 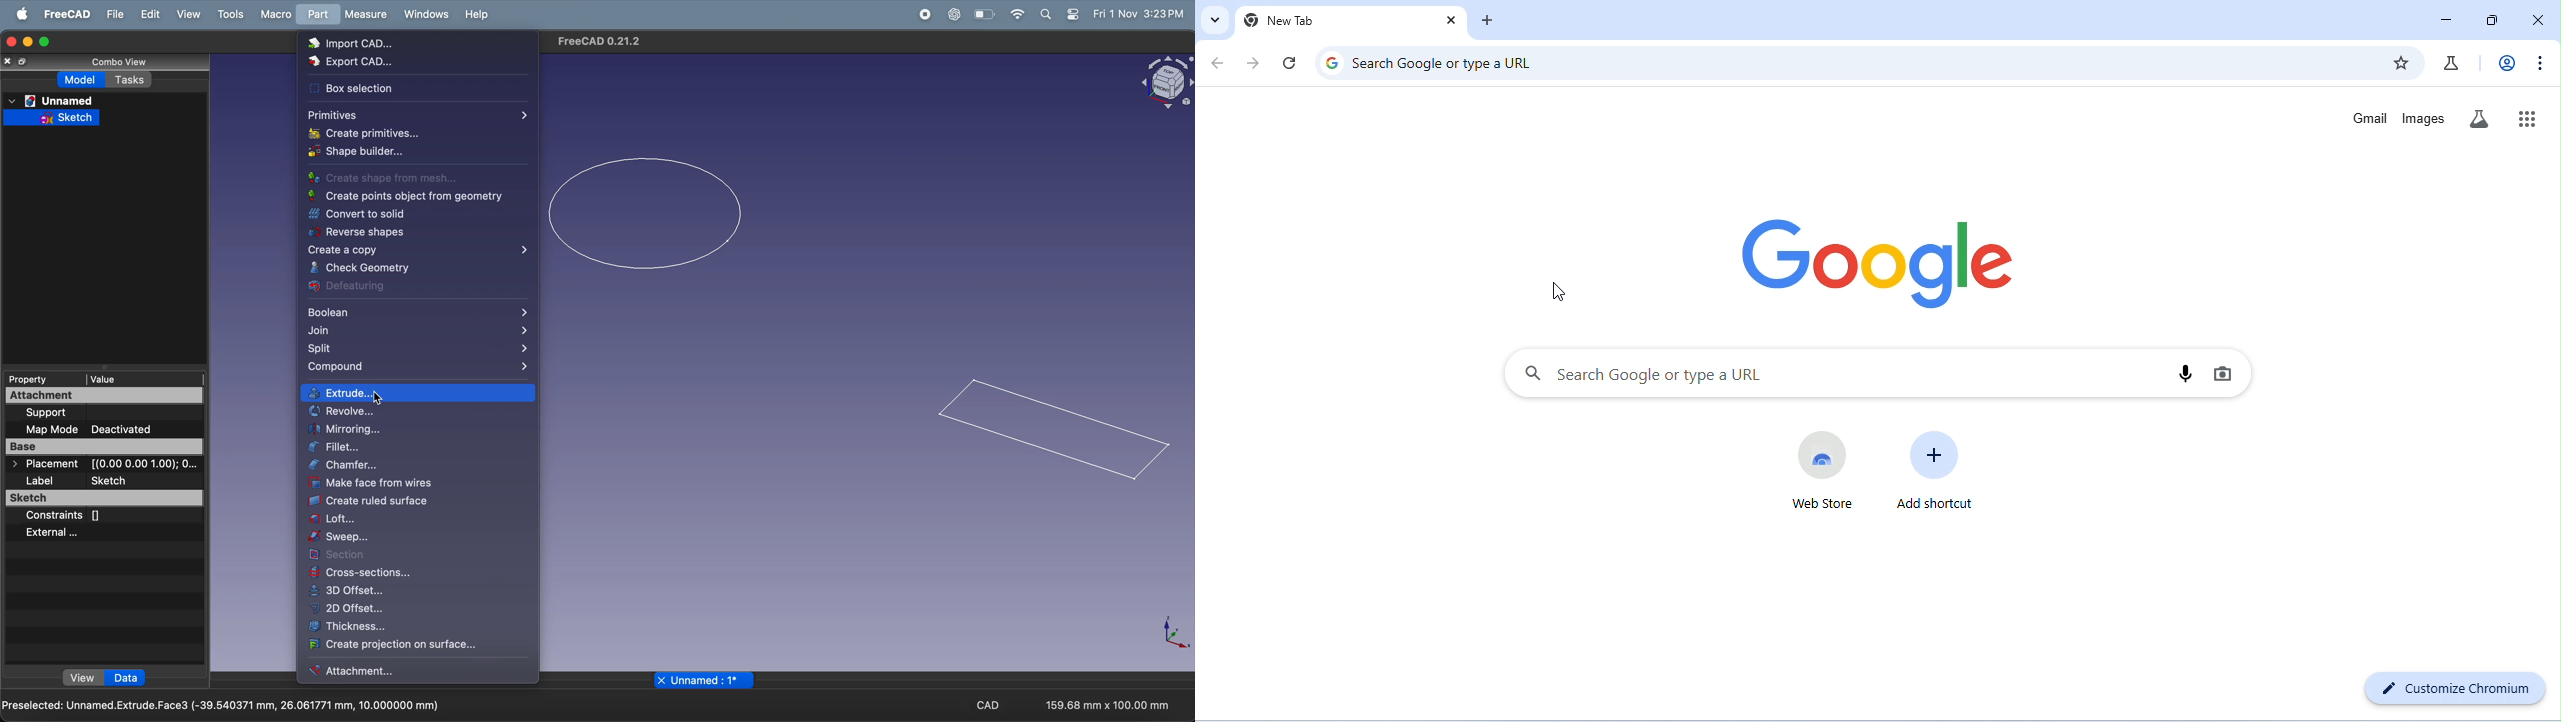 I want to click on settings, so click(x=1074, y=14).